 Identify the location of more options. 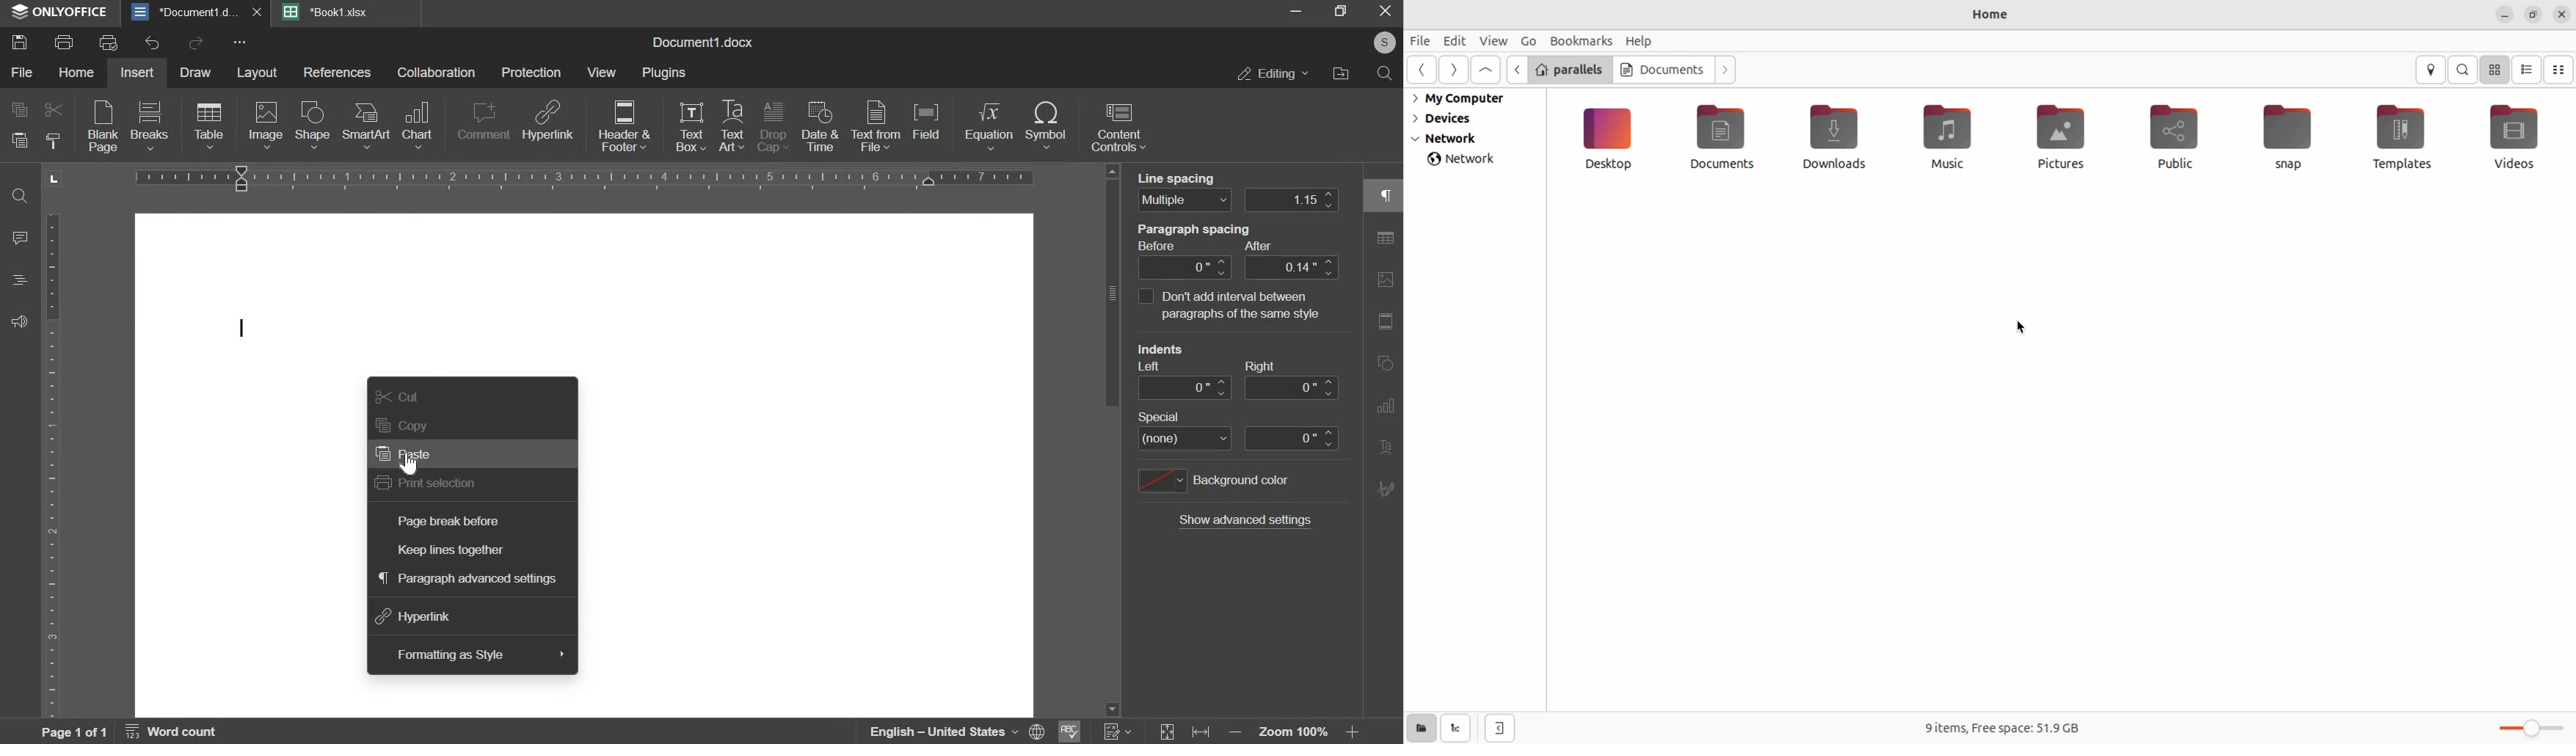
(241, 44).